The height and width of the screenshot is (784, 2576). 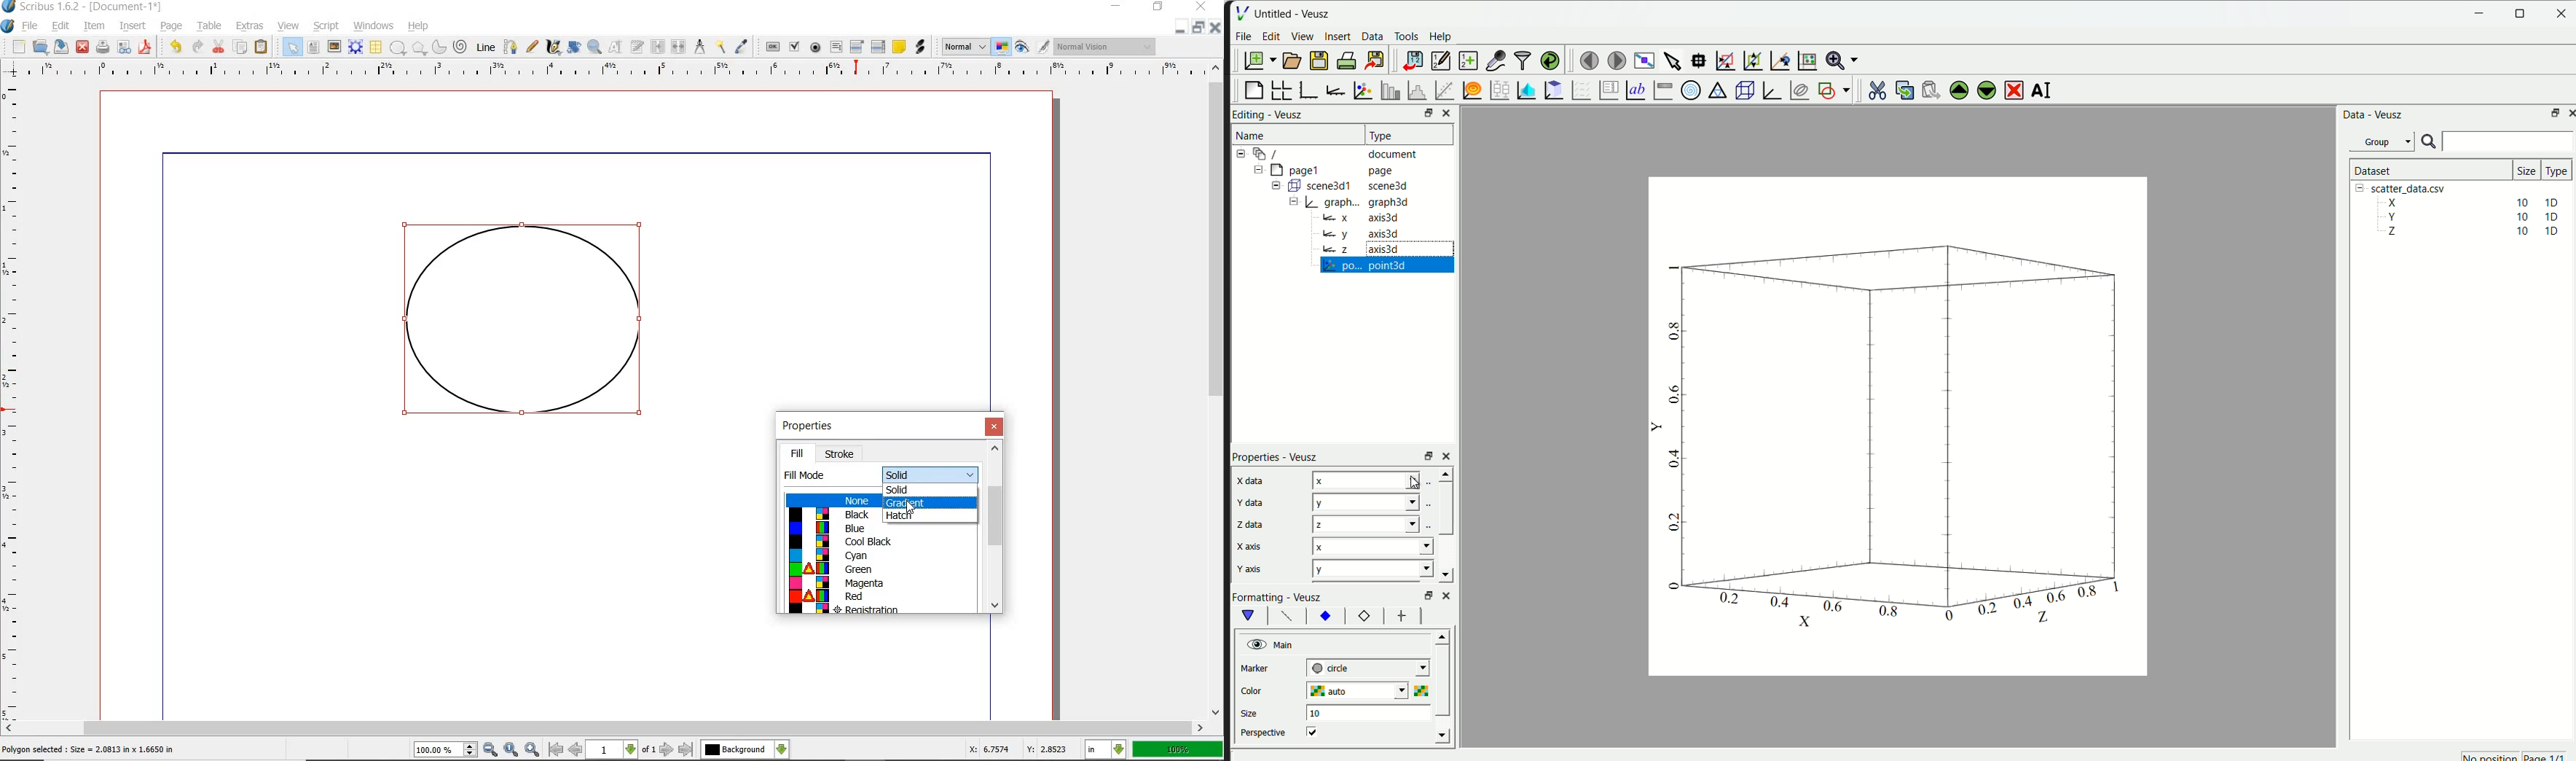 I want to click on SYSTEM LOGO, so click(x=8, y=26).